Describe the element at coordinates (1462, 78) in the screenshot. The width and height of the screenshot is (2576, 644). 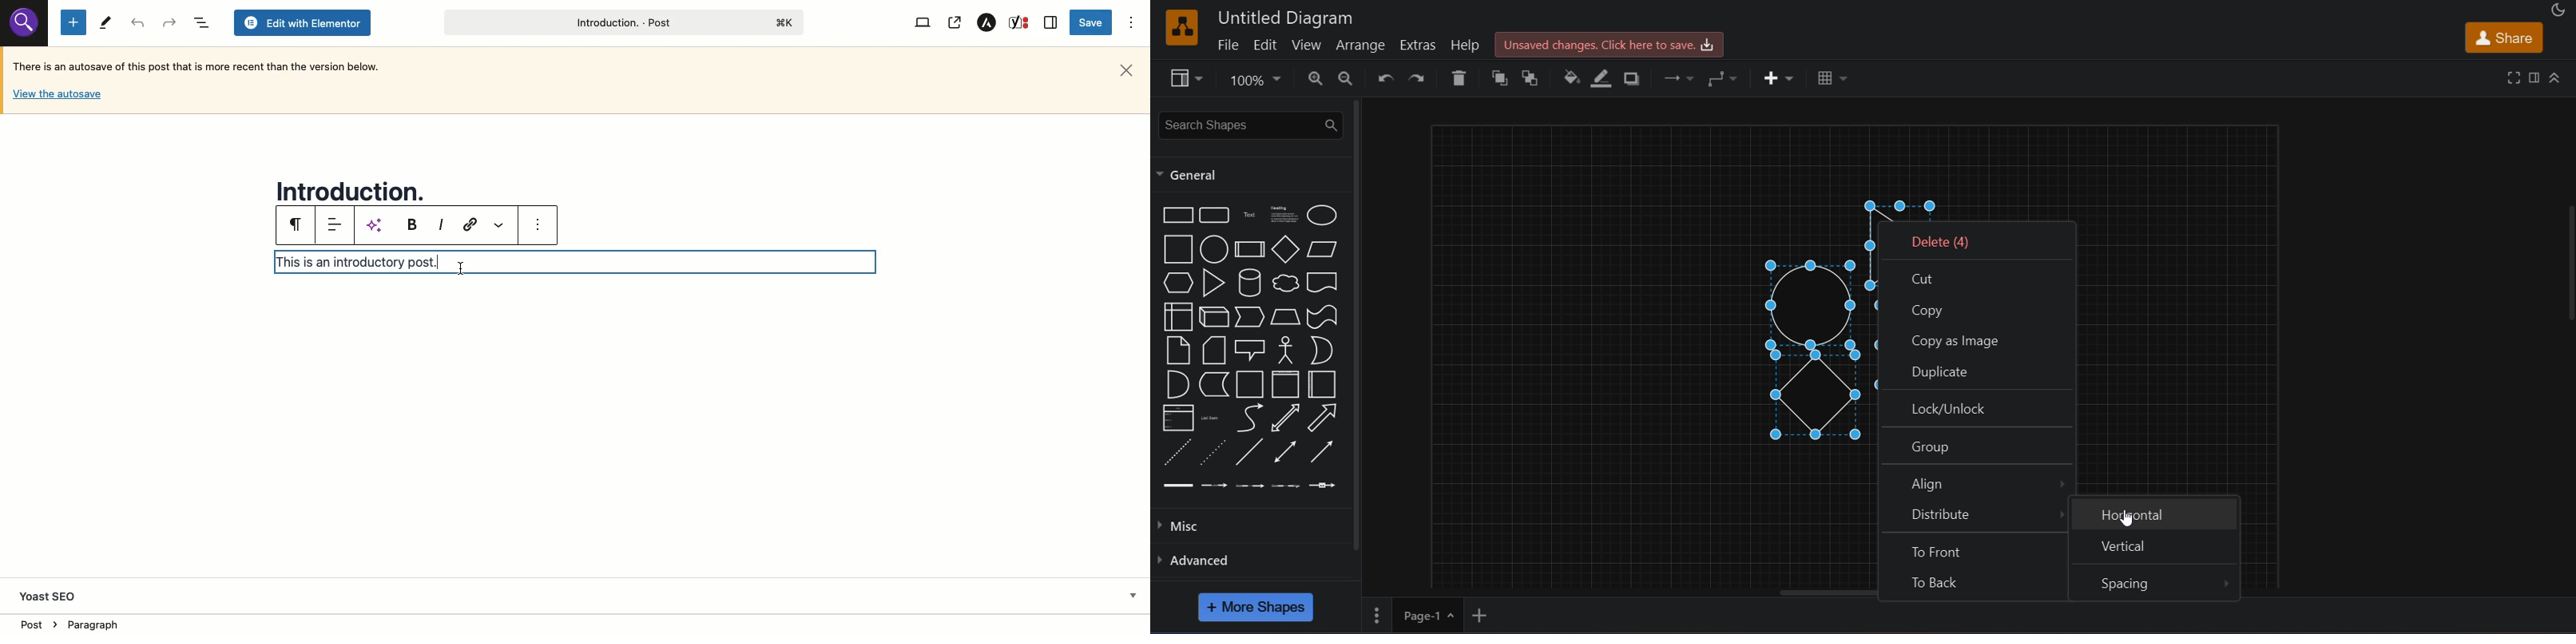
I see `delete` at that location.